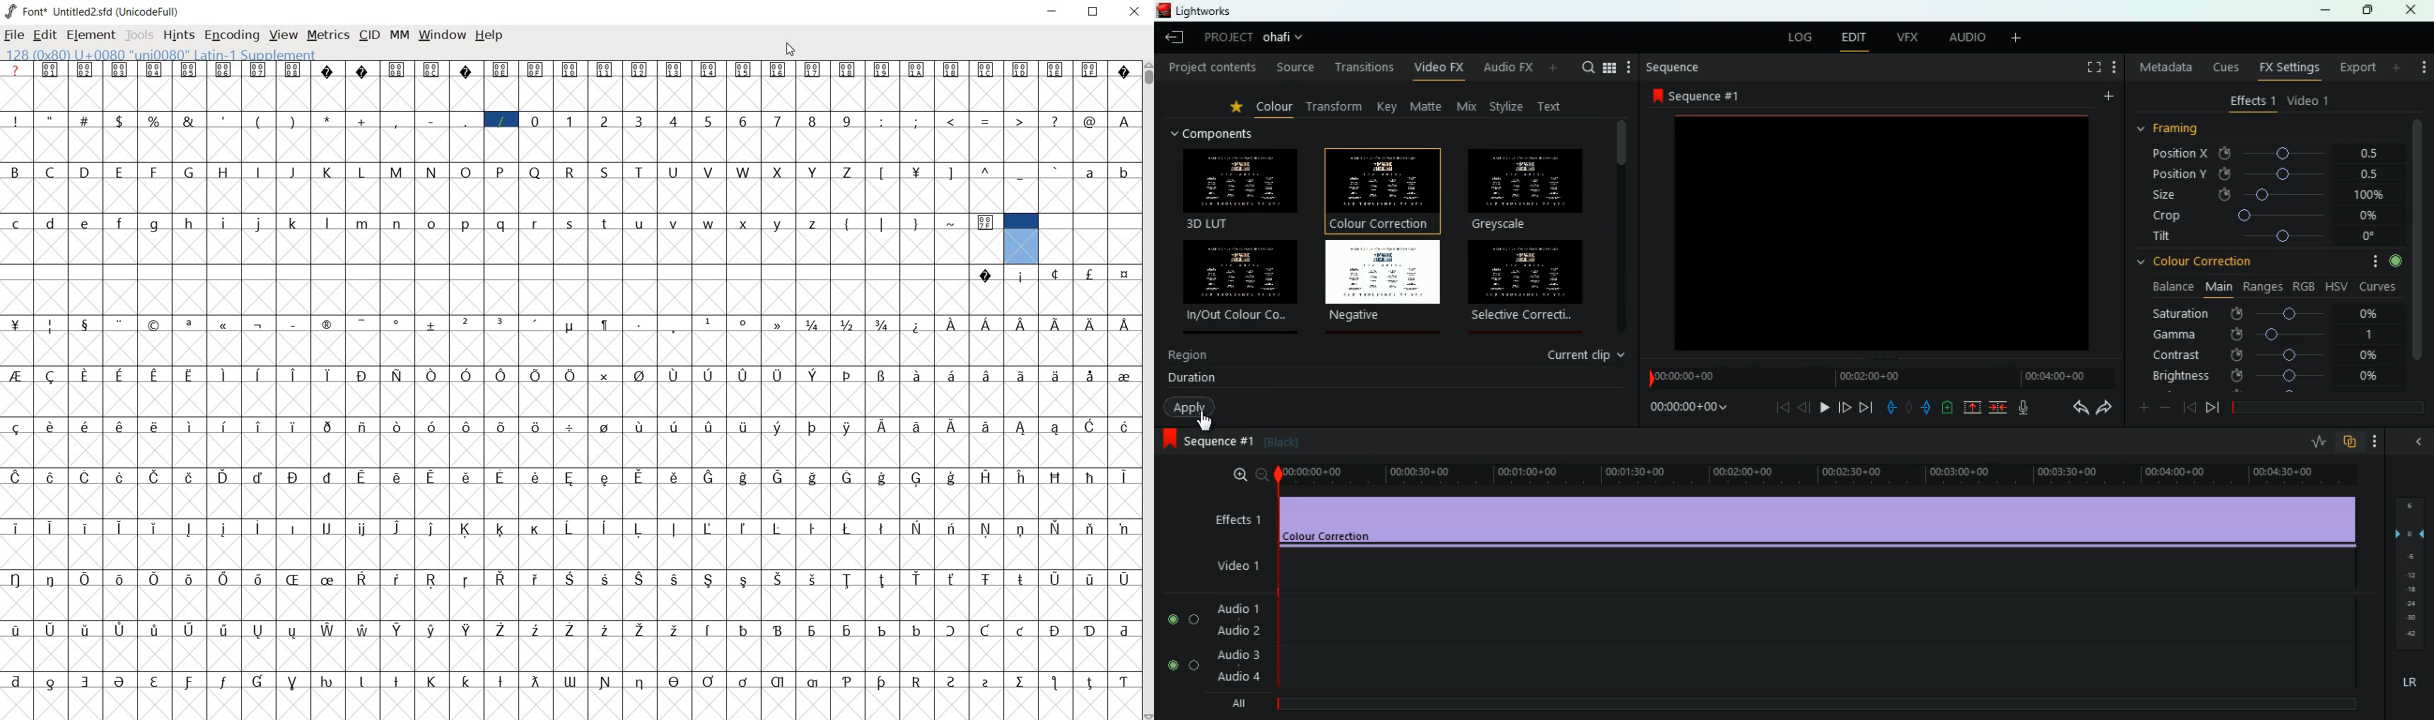  What do you see at coordinates (1162, 10) in the screenshot?
I see `lightworks logo` at bounding box center [1162, 10].